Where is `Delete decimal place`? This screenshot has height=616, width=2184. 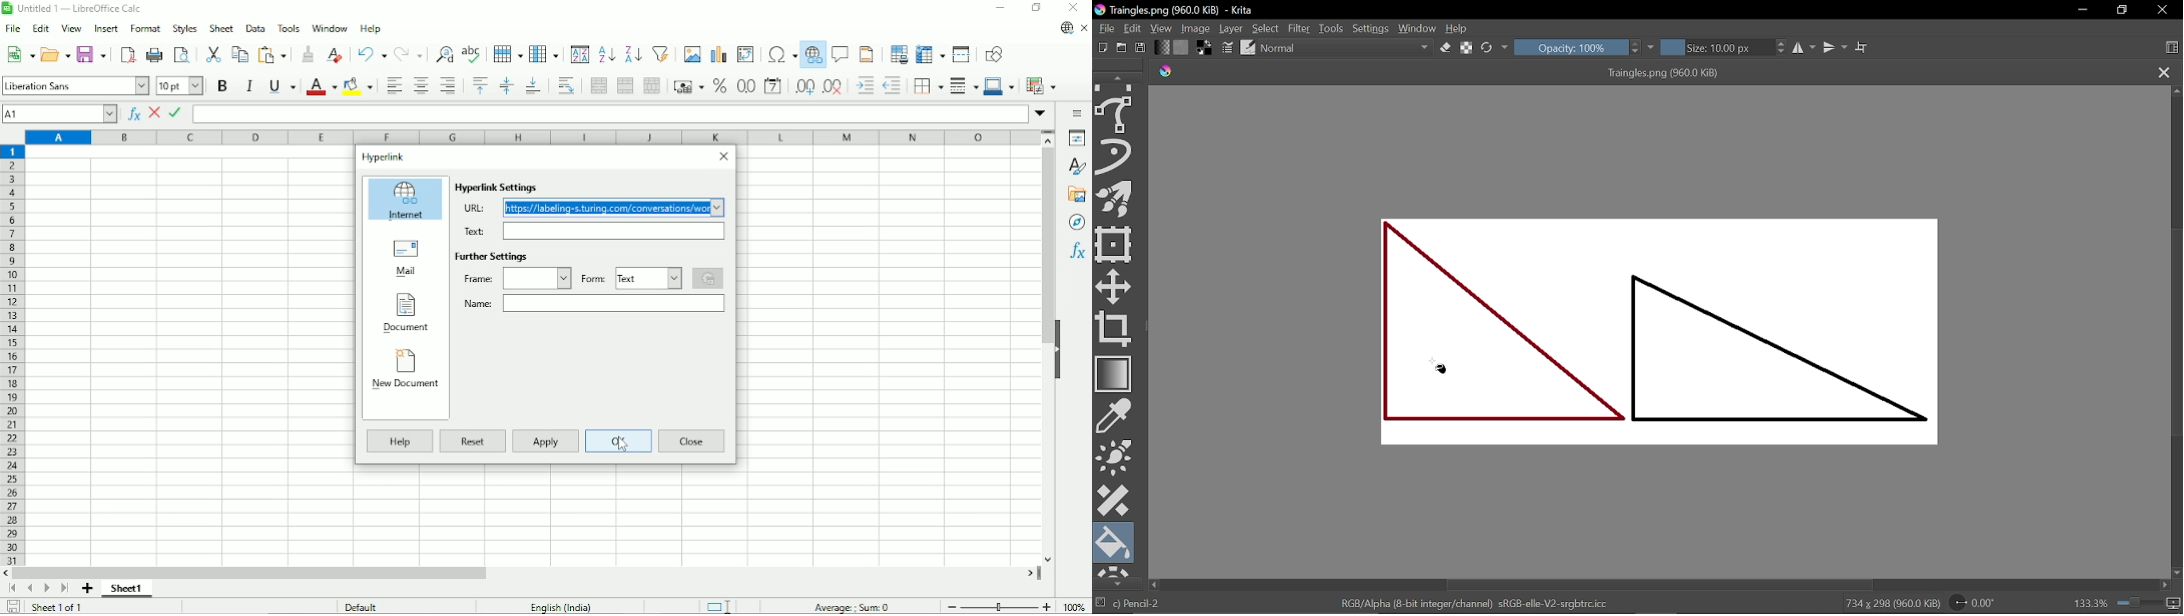 Delete decimal place is located at coordinates (834, 87).